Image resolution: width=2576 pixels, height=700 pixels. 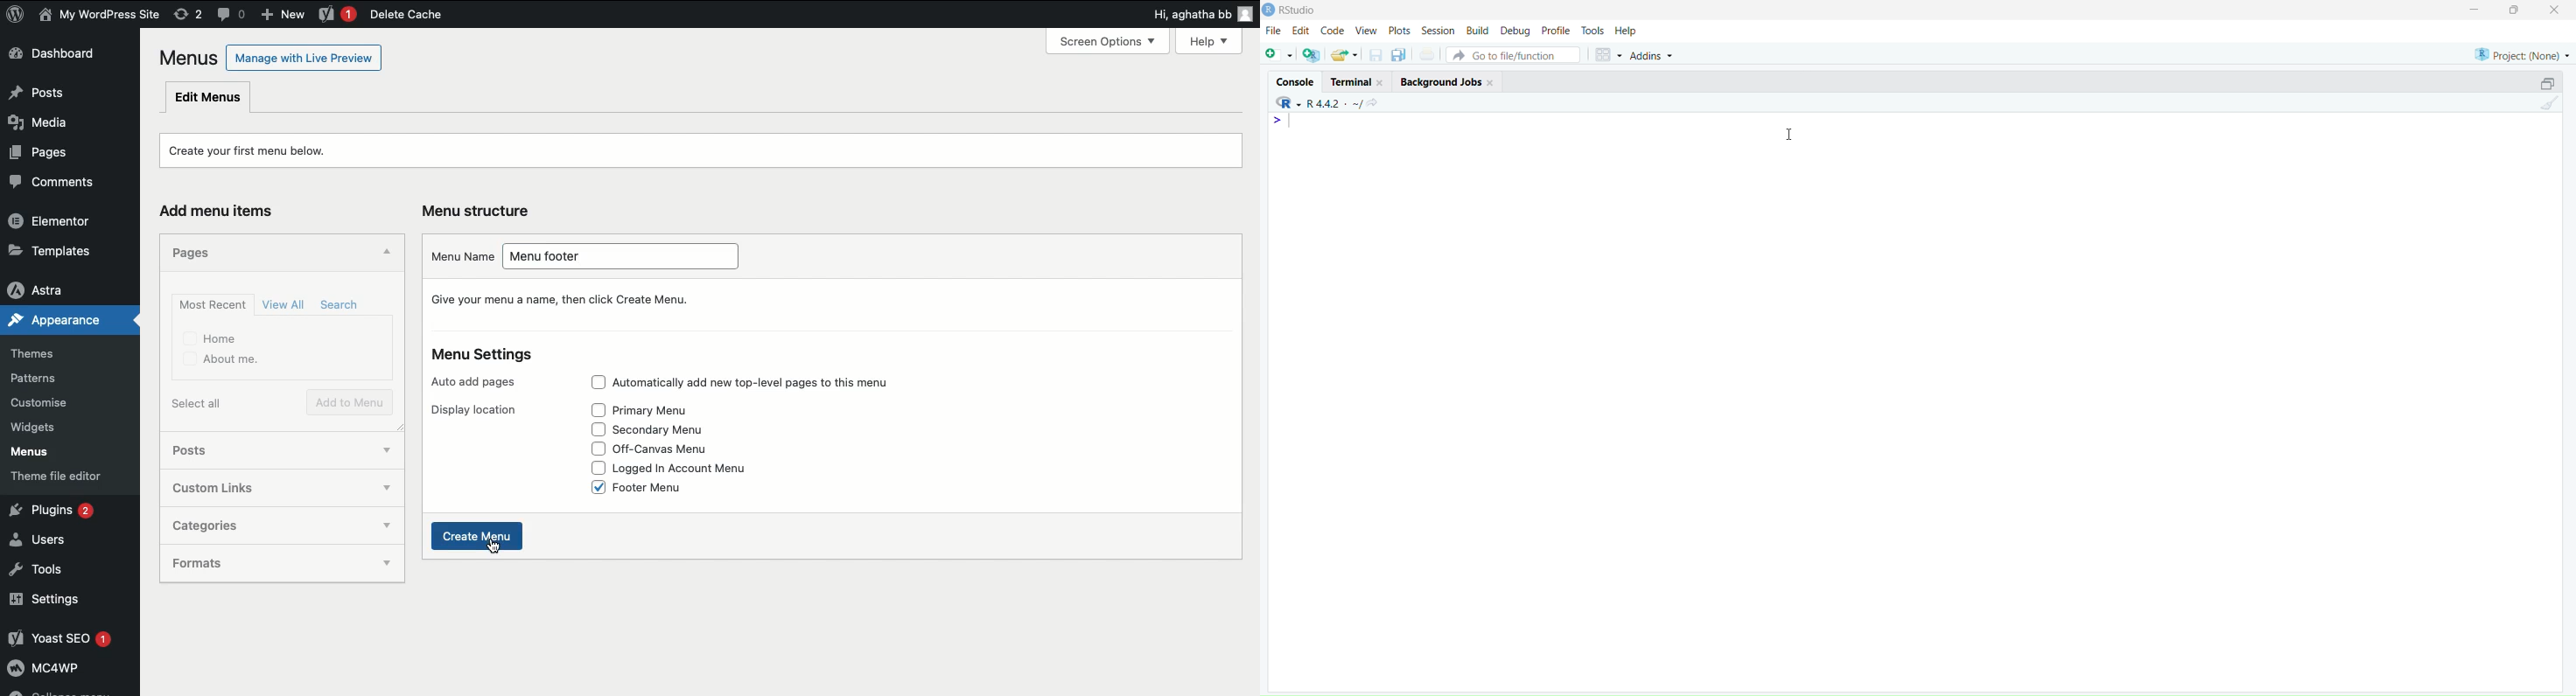 I want to click on minimise, so click(x=2466, y=8).